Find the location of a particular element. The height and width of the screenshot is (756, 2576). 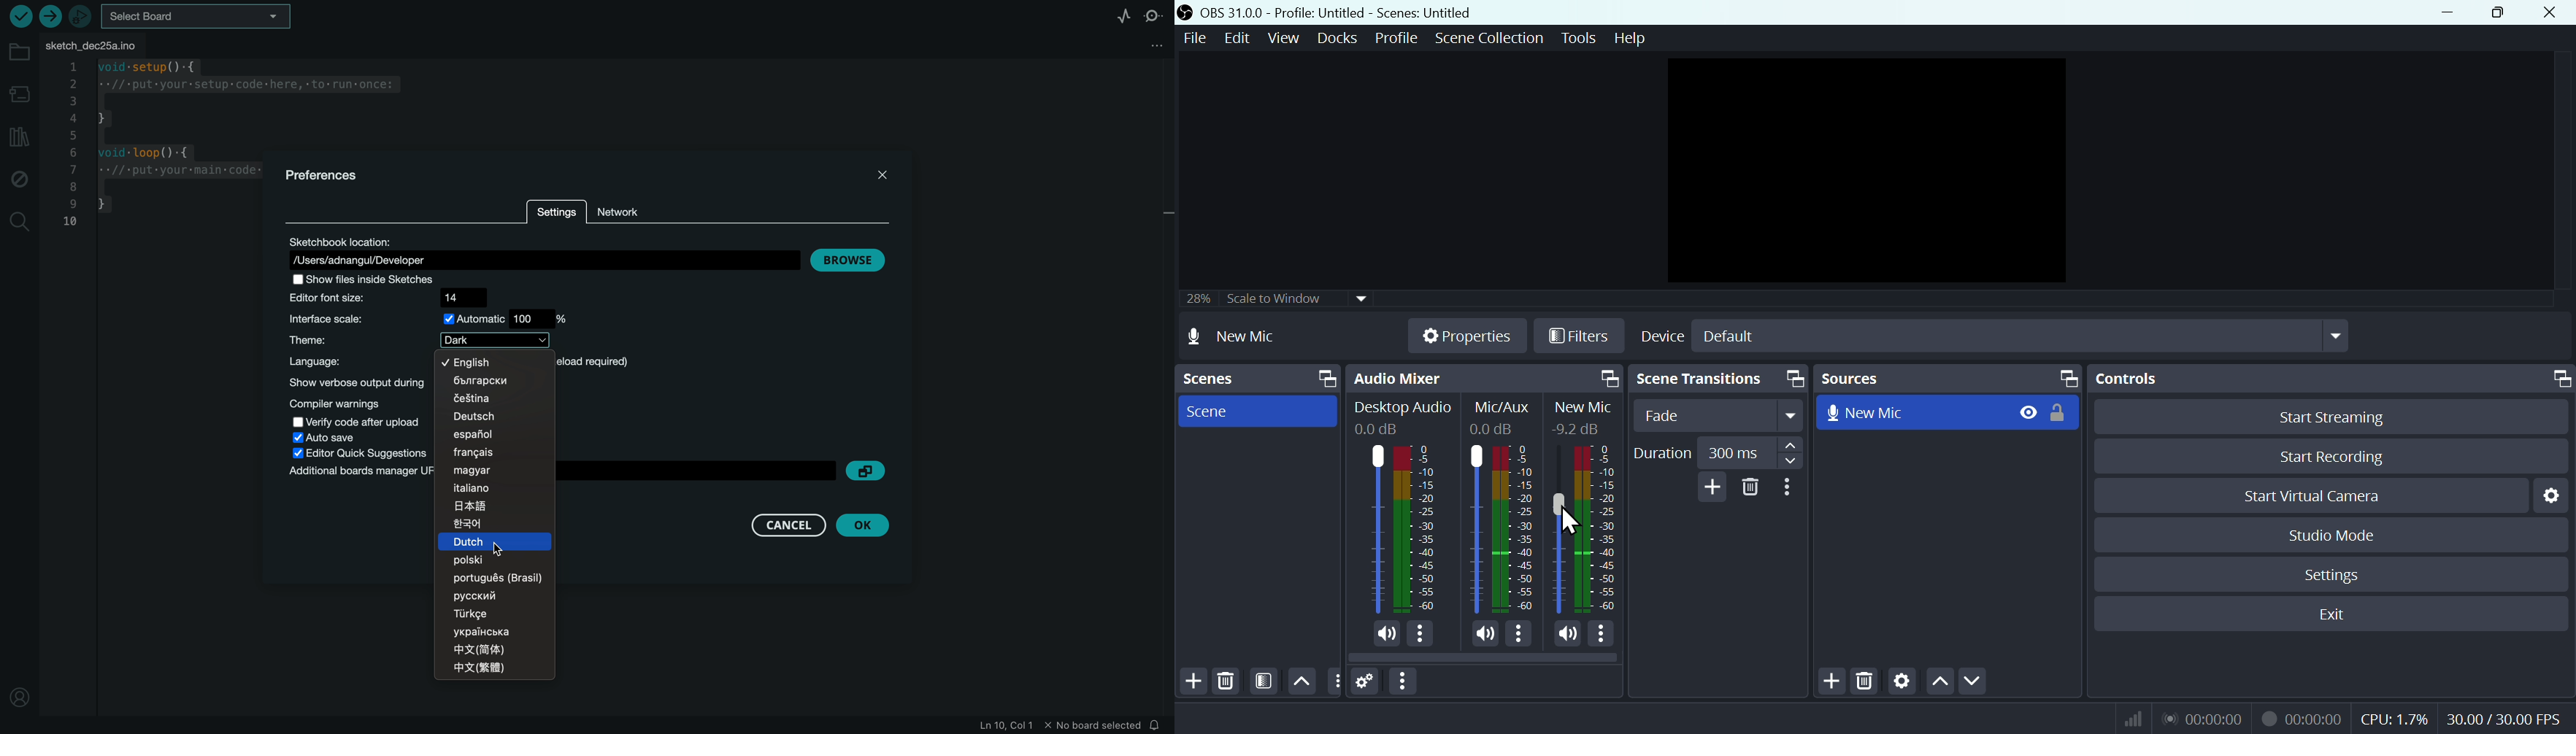

0.0dB is located at coordinates (1494, 429).